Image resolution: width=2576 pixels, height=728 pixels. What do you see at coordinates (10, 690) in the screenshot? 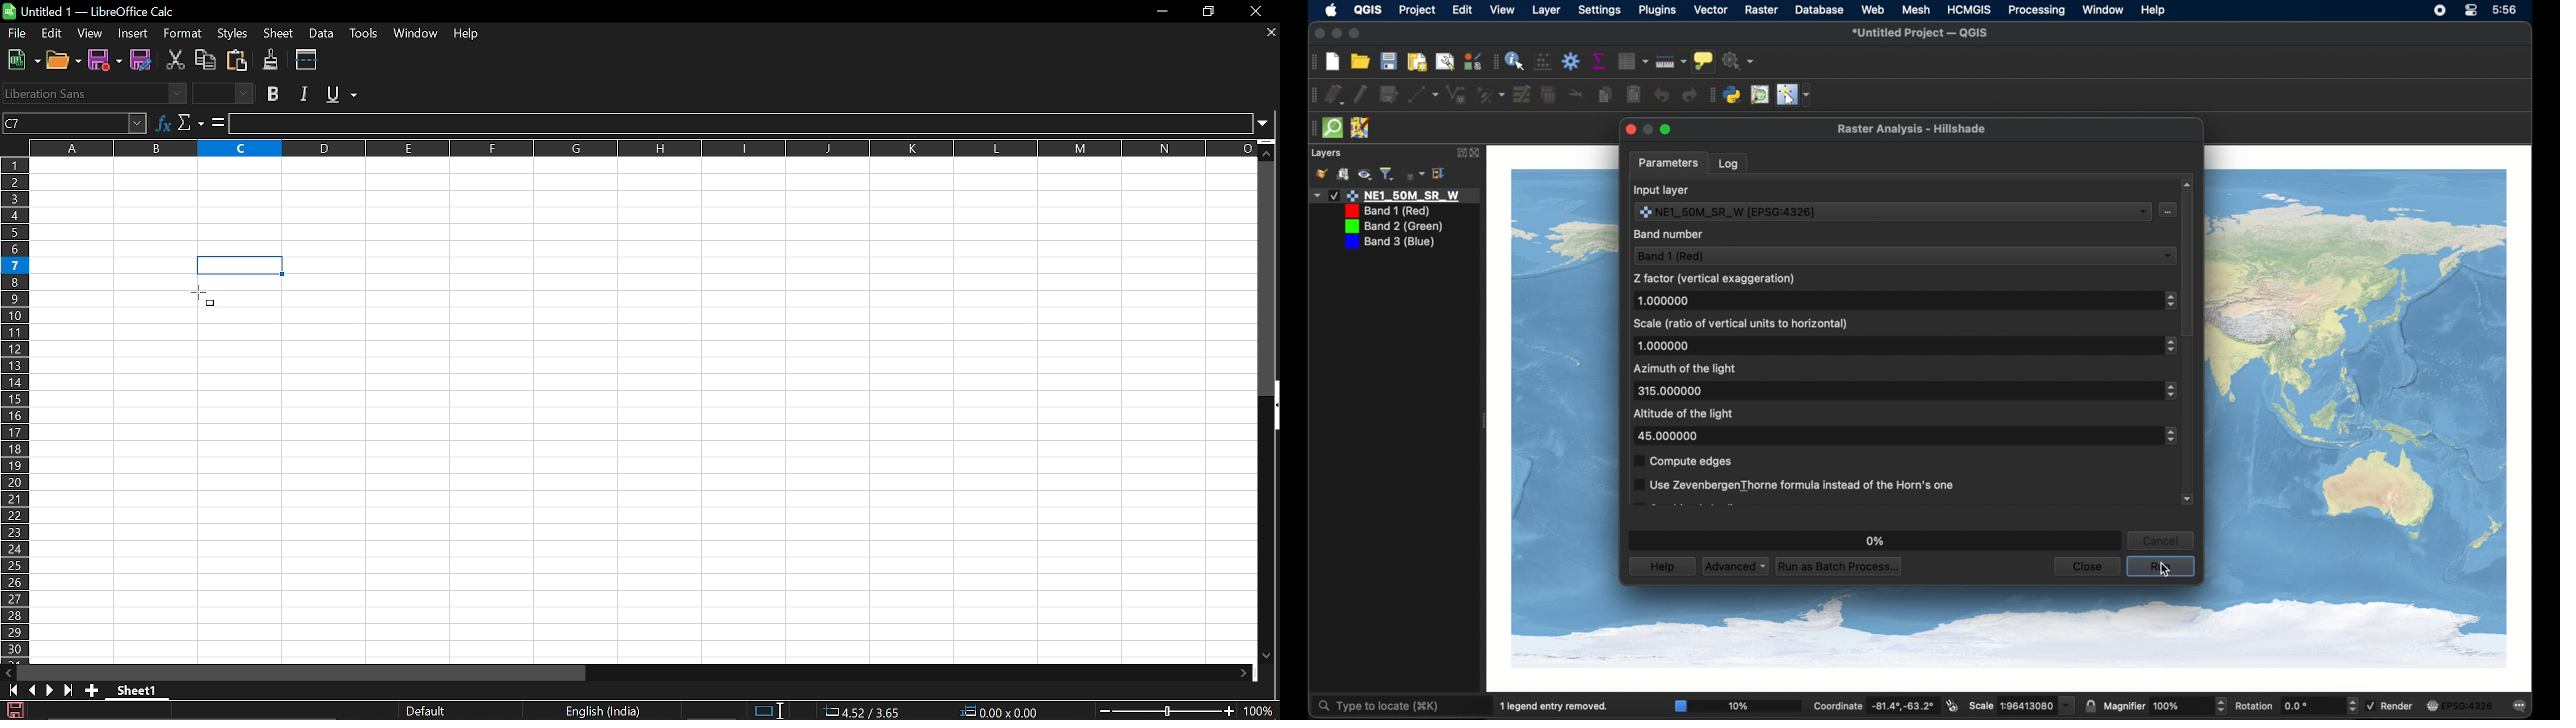
I see `First sheet` at bounding box center [10, 690].